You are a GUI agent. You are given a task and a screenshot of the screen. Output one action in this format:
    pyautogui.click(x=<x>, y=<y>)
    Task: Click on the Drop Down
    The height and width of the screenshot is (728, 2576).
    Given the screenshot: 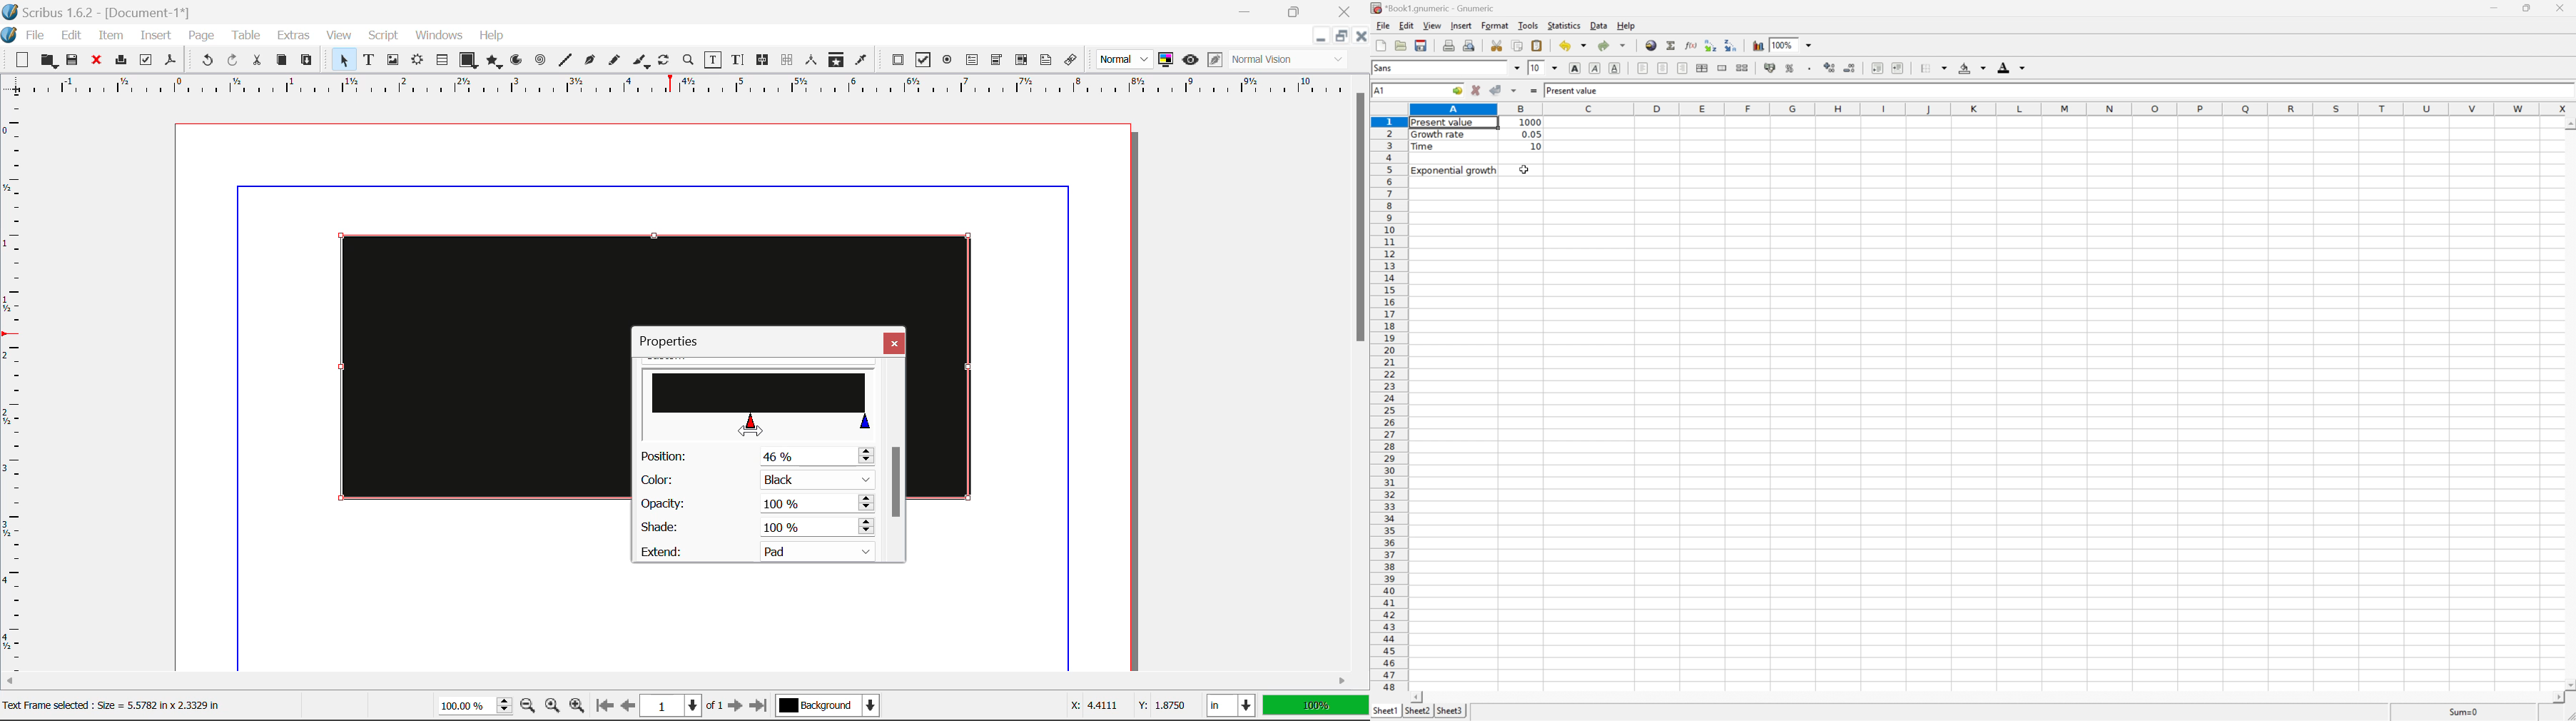 What is the action you would take?
    pyautogui.click(x=1555, y=69)
    